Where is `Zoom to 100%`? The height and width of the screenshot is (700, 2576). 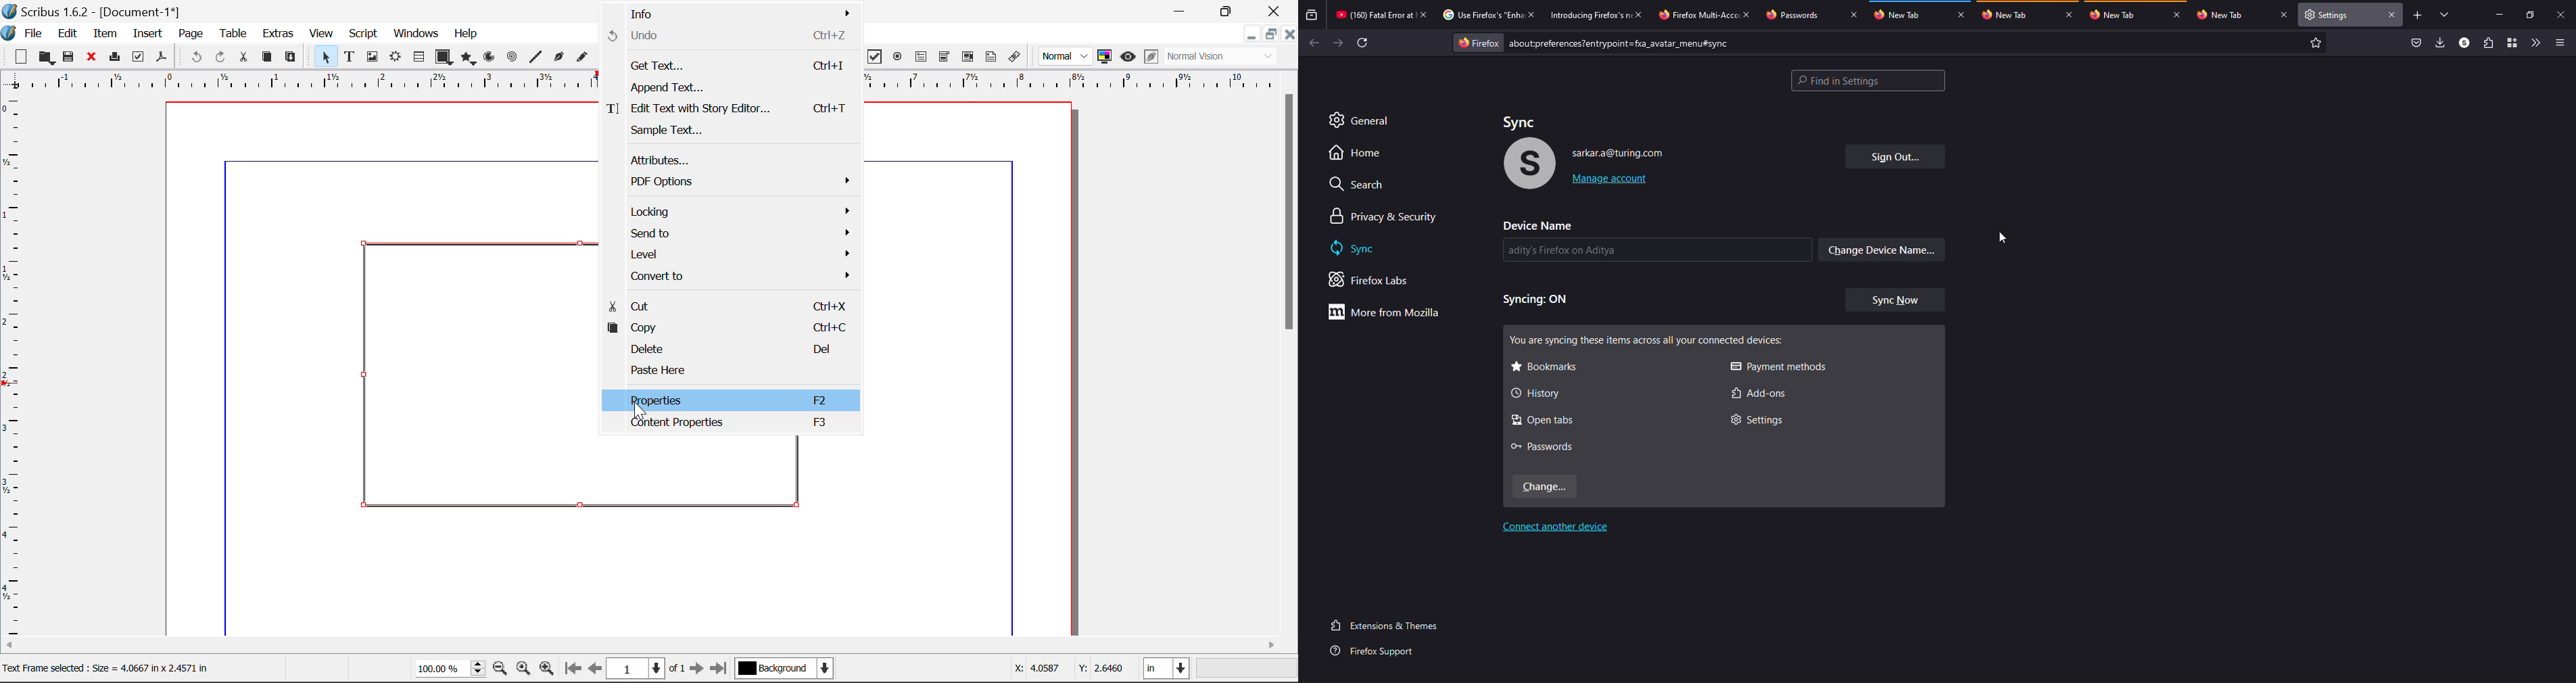 Zoom to 100% is located at coordinates (523, 670).